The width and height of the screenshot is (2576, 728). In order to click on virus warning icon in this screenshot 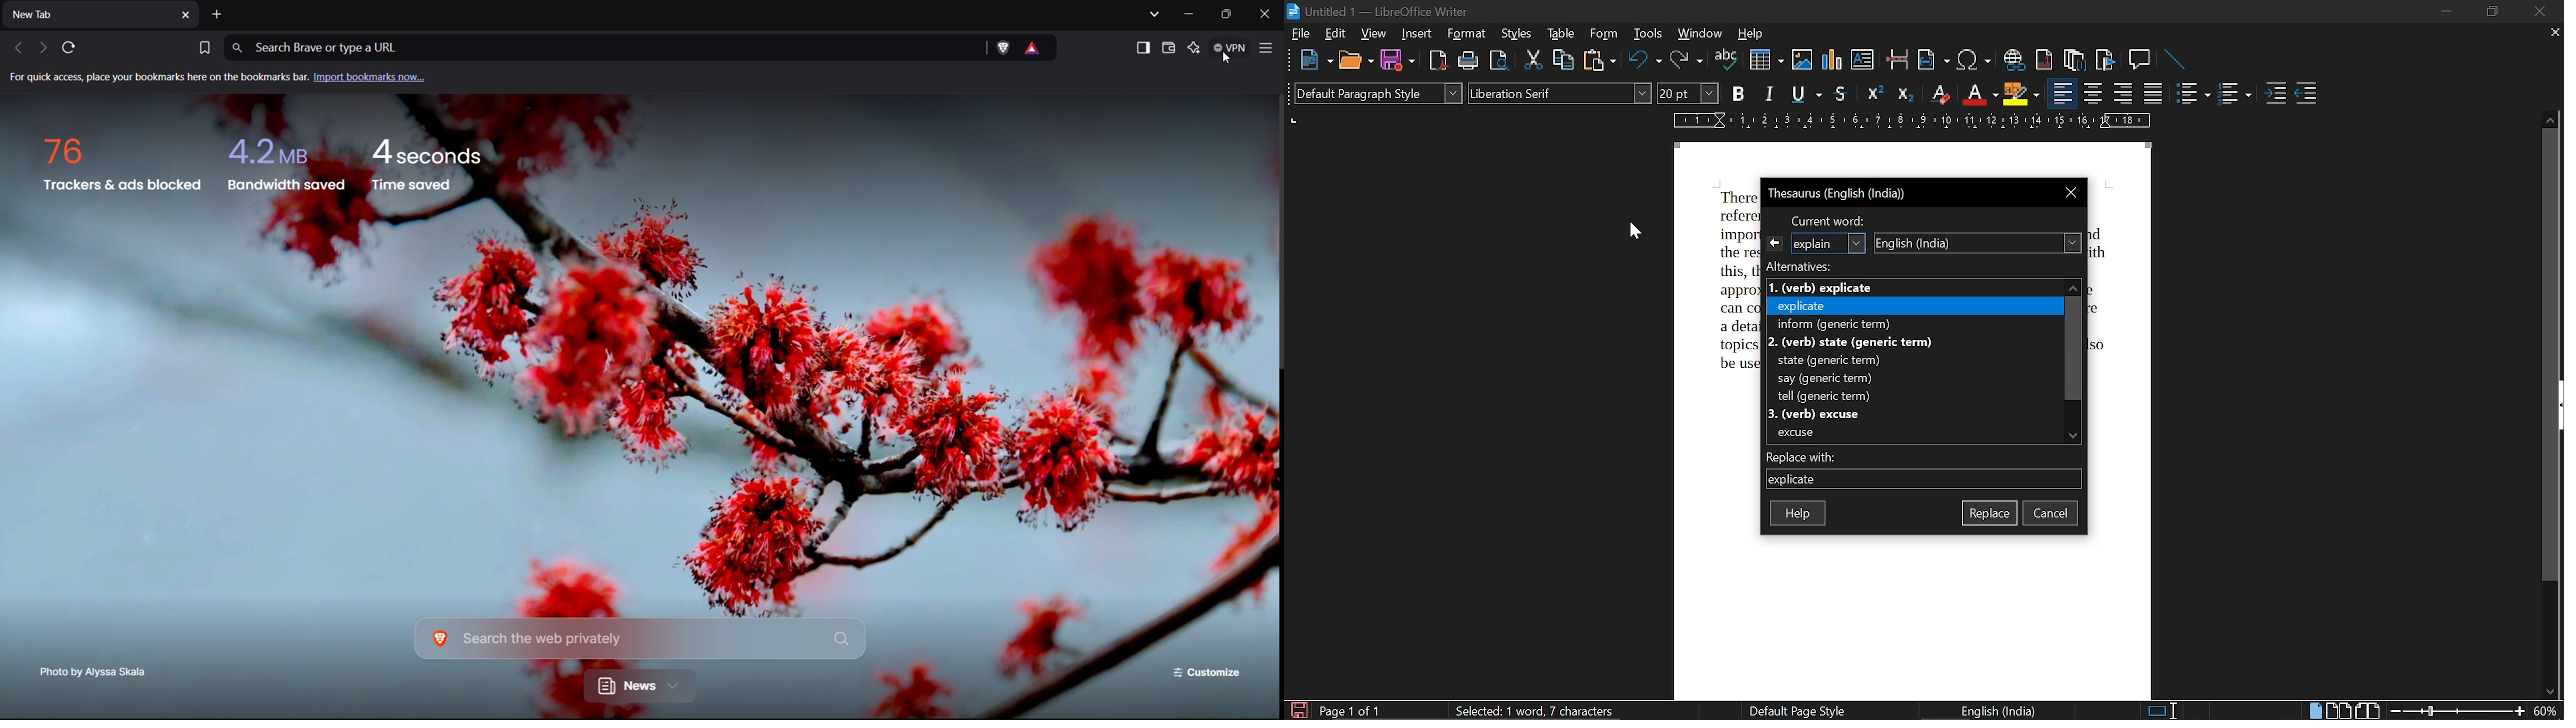, I will do `click(1037, 50)`.